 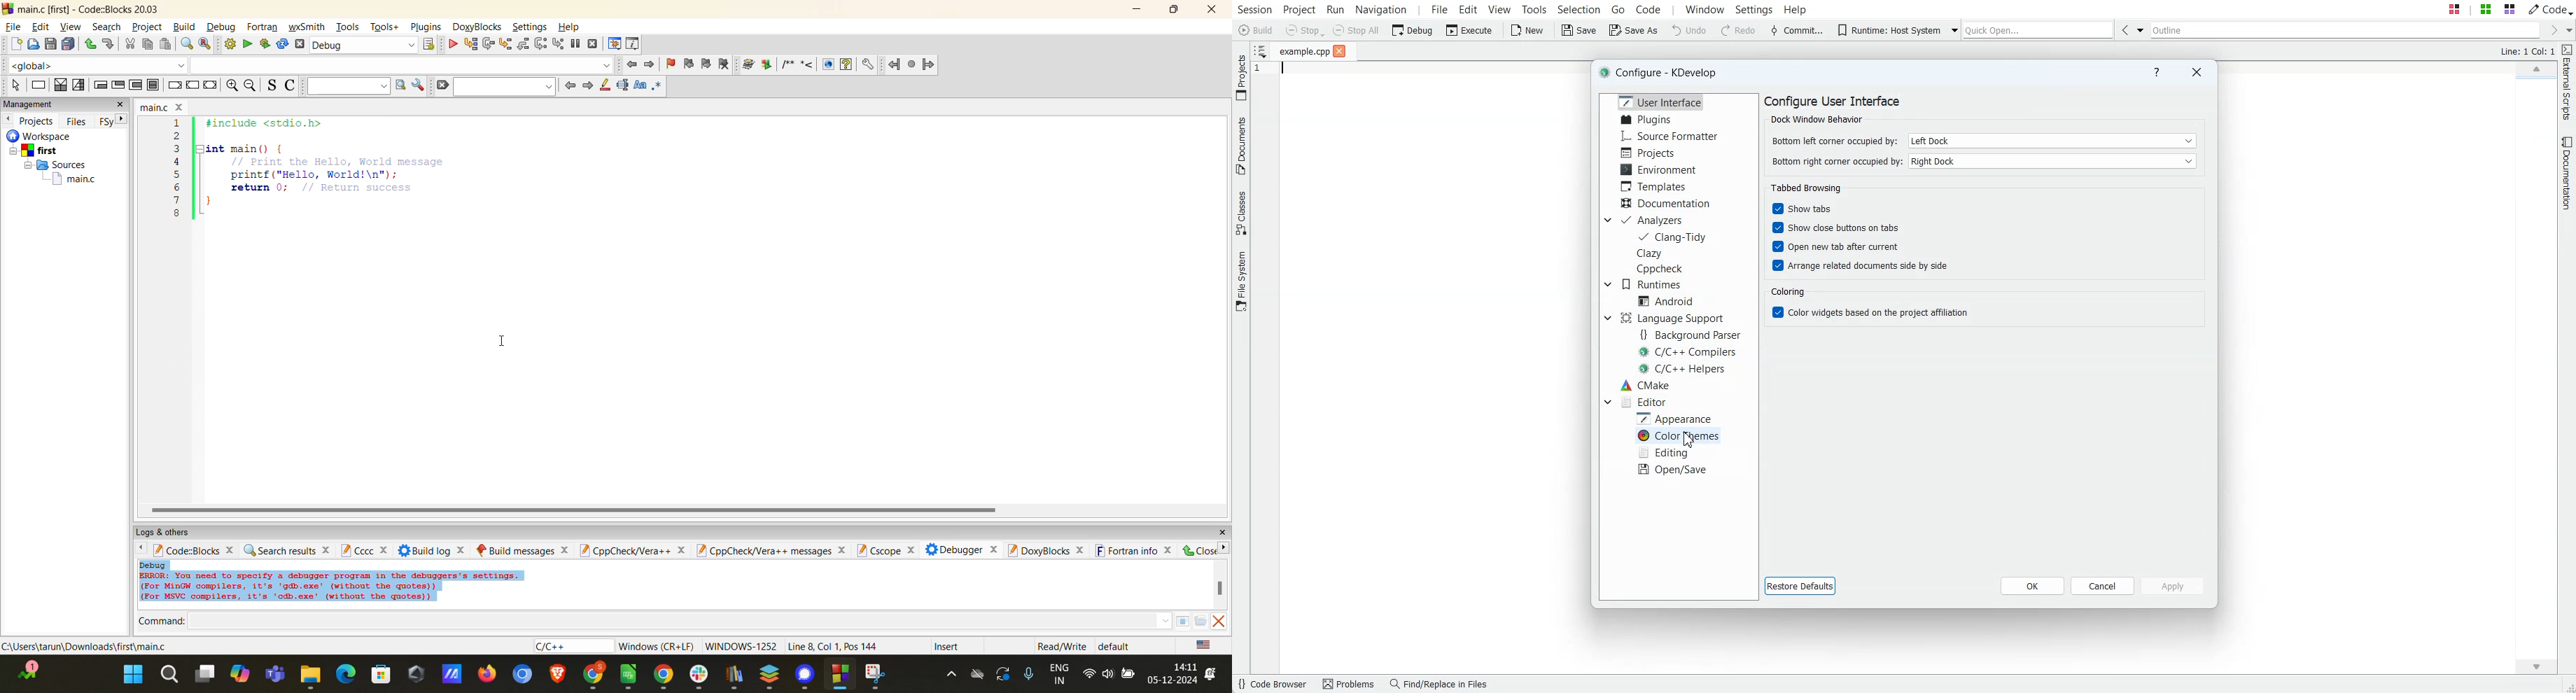 What do you see at coordinates (52, 45) in the screenshot?
I see `save` at bounding box center [52, 45].